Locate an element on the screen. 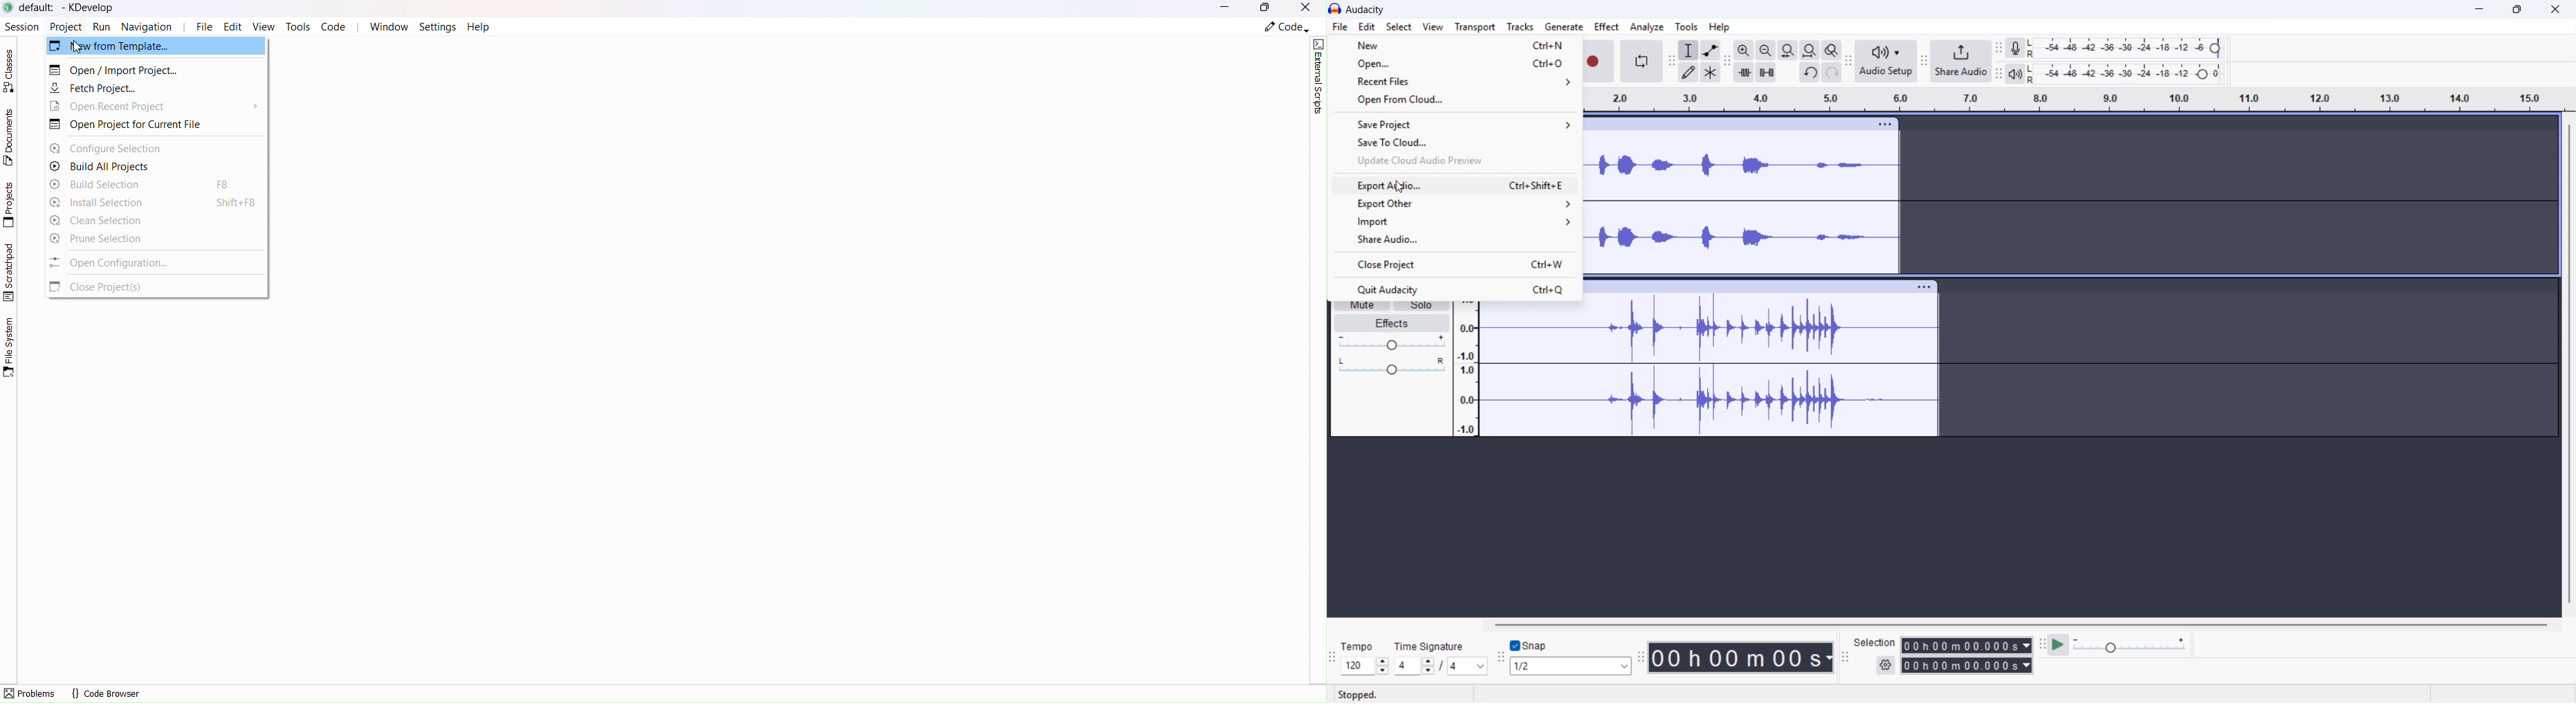 The height and width of the screenshot is (728, 2576). status: stopped is located at coordinates (1358, 695).